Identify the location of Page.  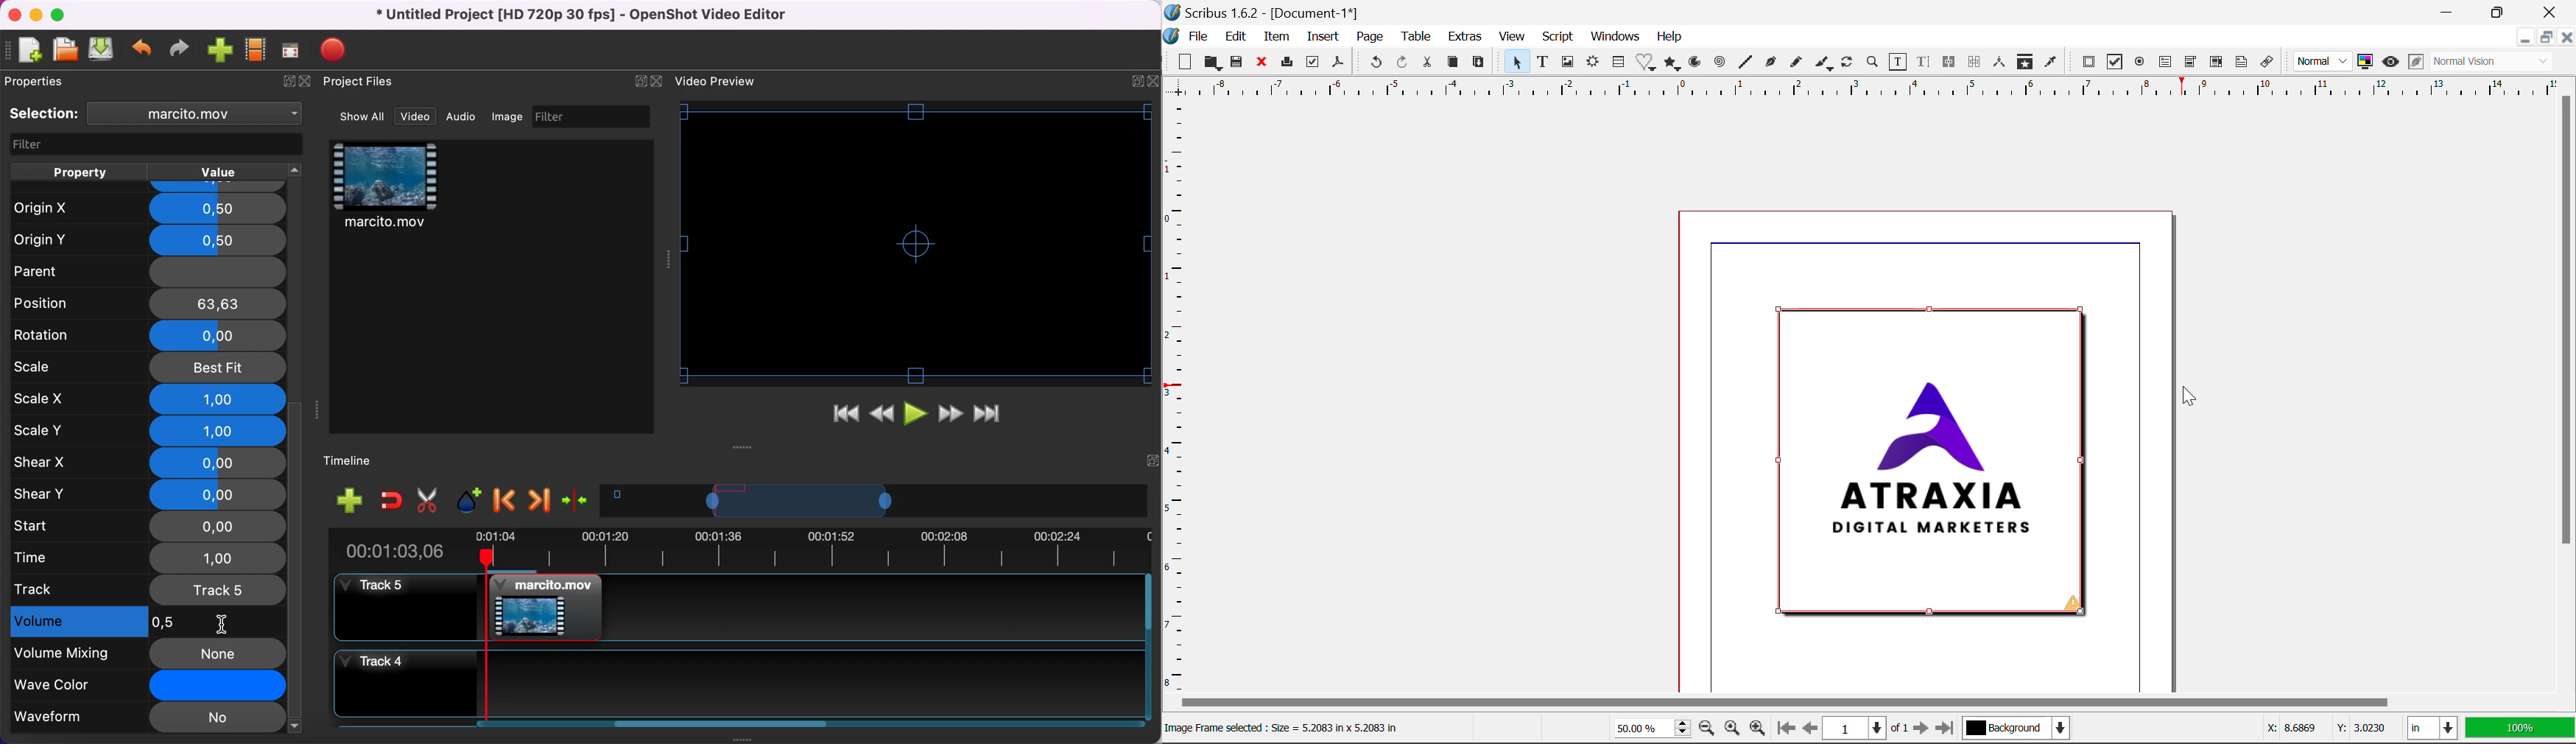
(1370, 38).